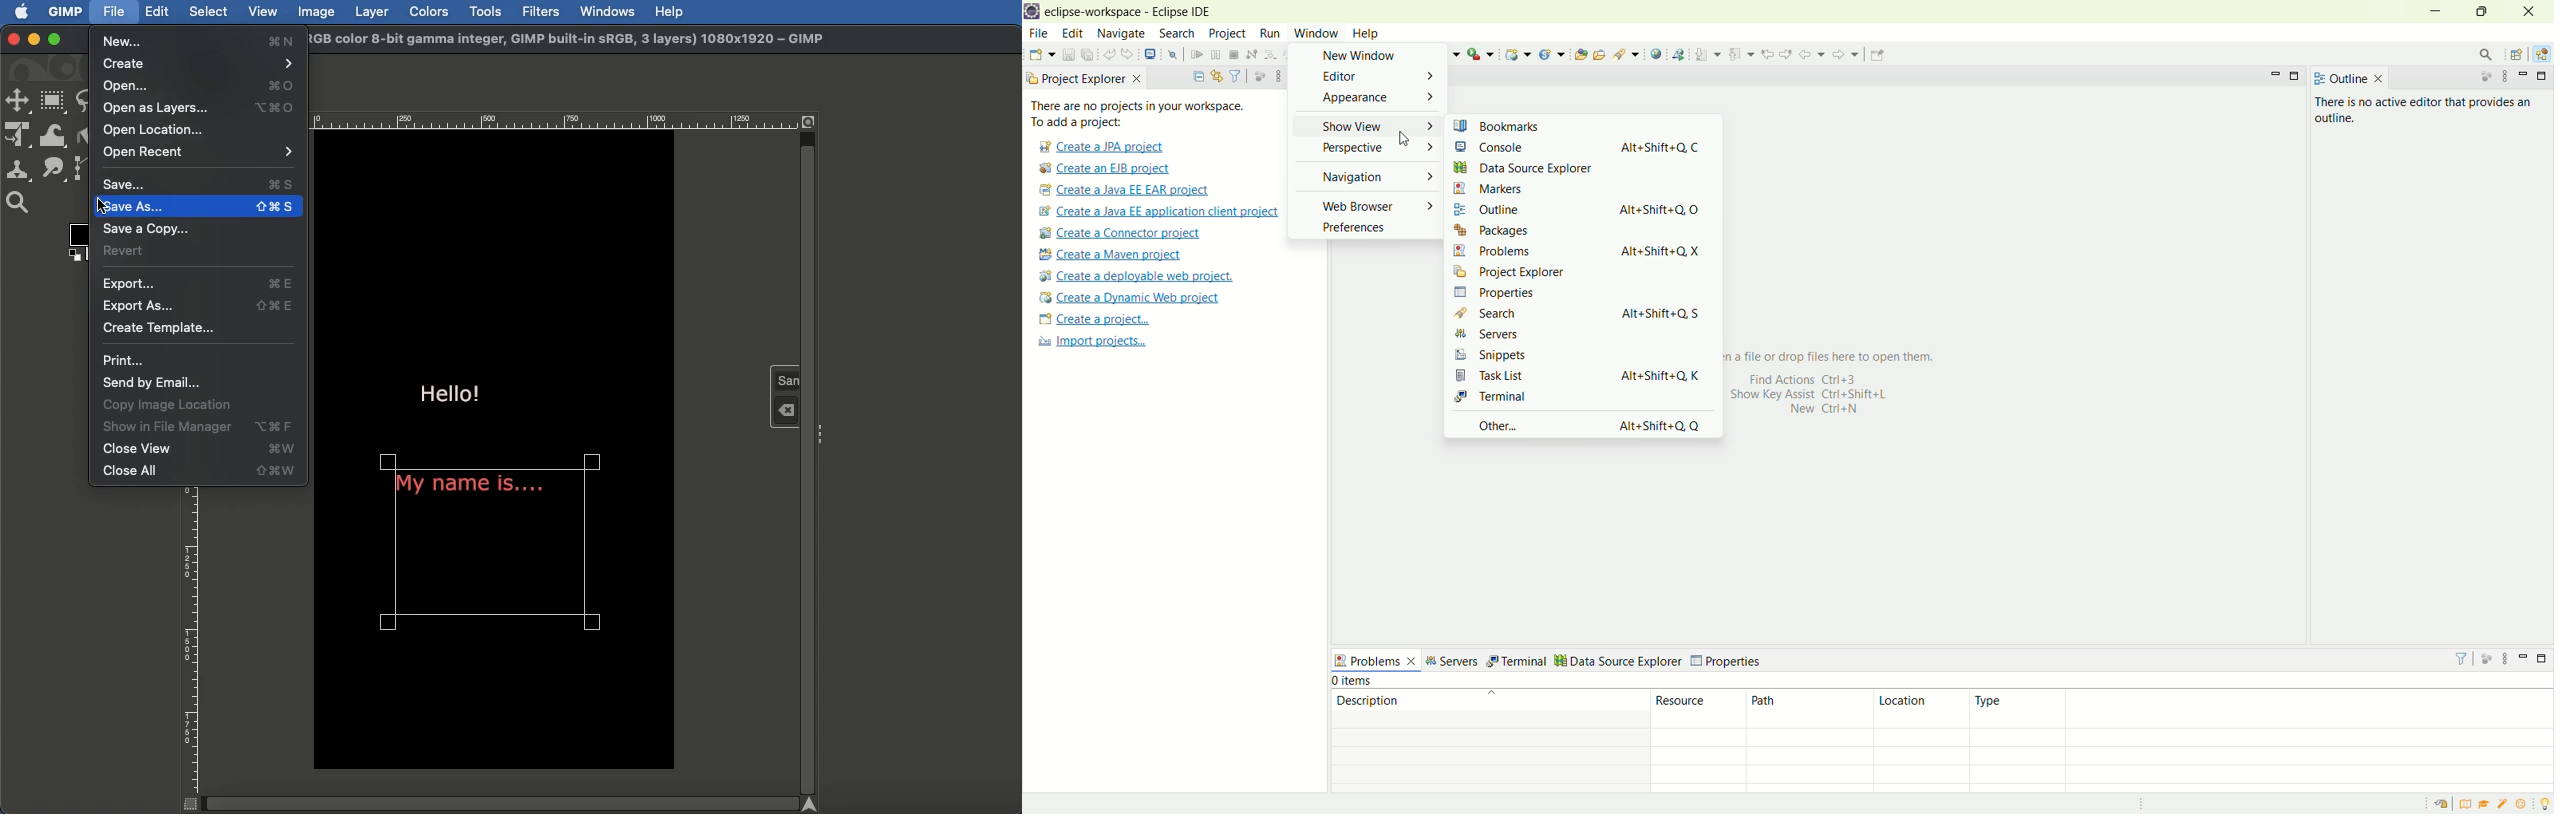 The width and height of the screenshot is (2576, 840). What do you see at coordinates (1787, 53) in the screenshot?
I see `next edit location` at bounding box center [1787, 53].